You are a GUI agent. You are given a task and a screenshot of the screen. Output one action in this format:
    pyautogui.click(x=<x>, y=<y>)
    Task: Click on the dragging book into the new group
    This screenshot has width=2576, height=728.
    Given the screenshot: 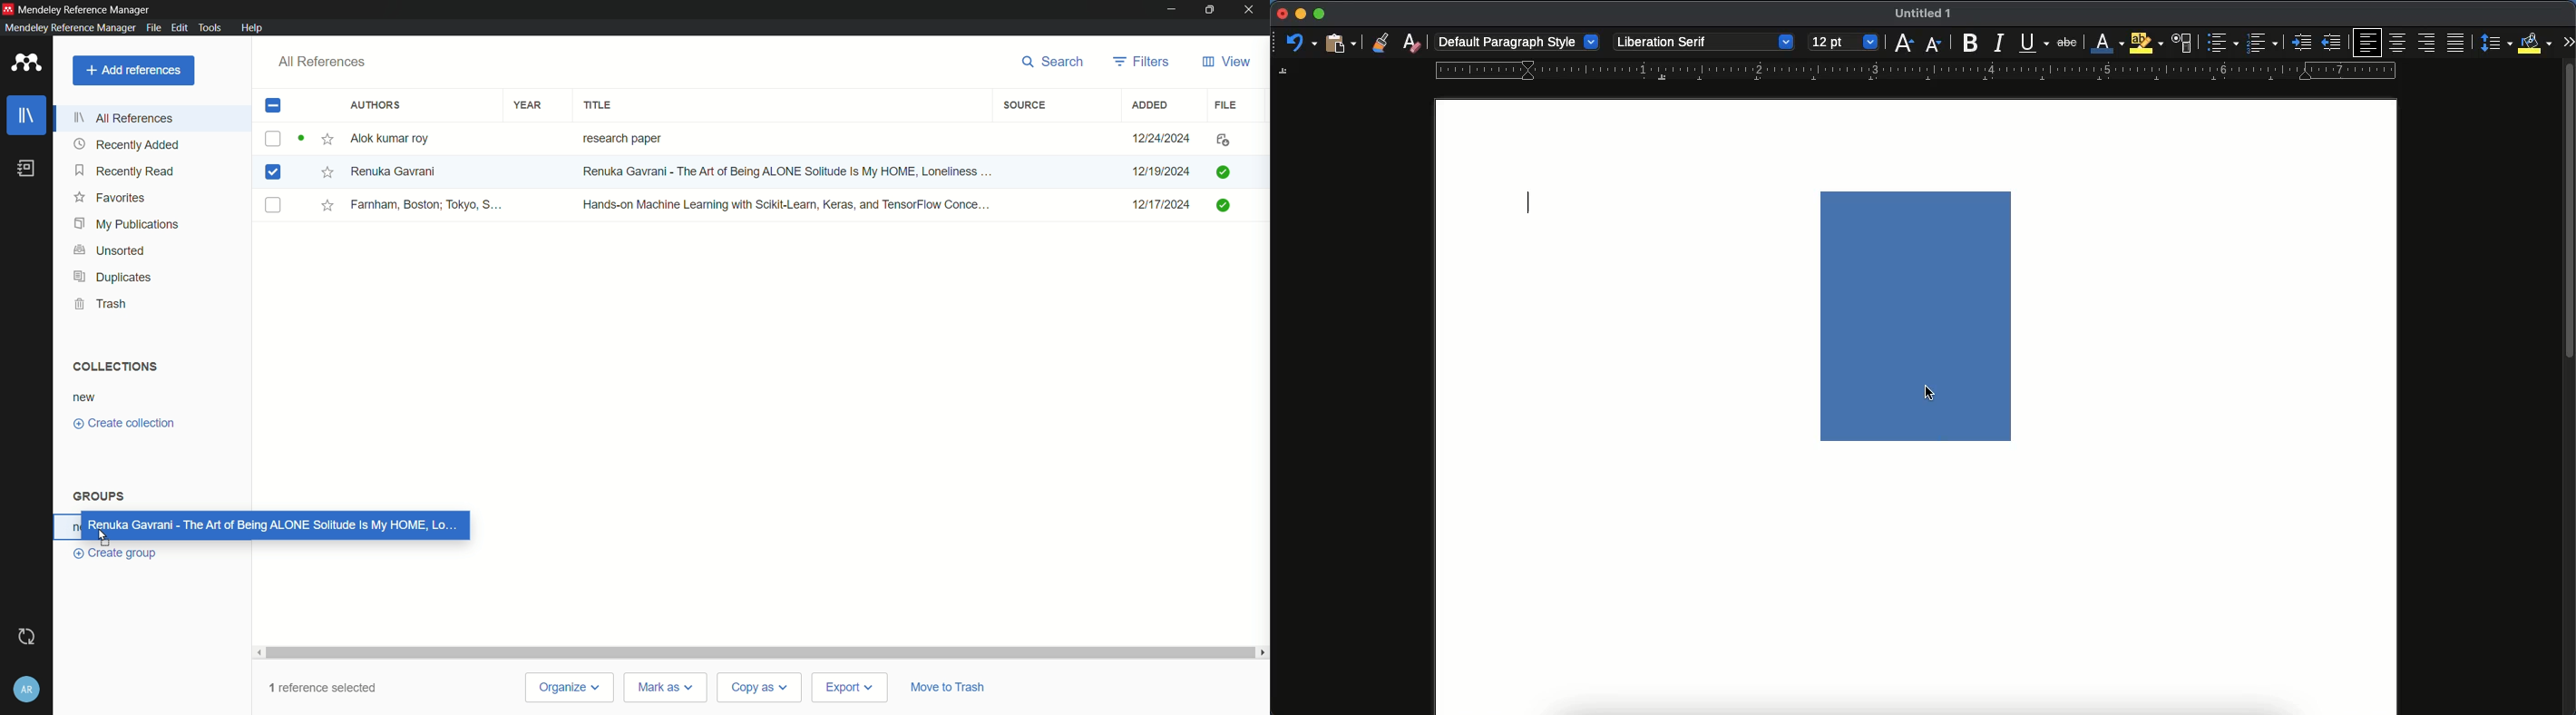 What is the action you would take?
    pyautogui.click(x=277, y=526)
    